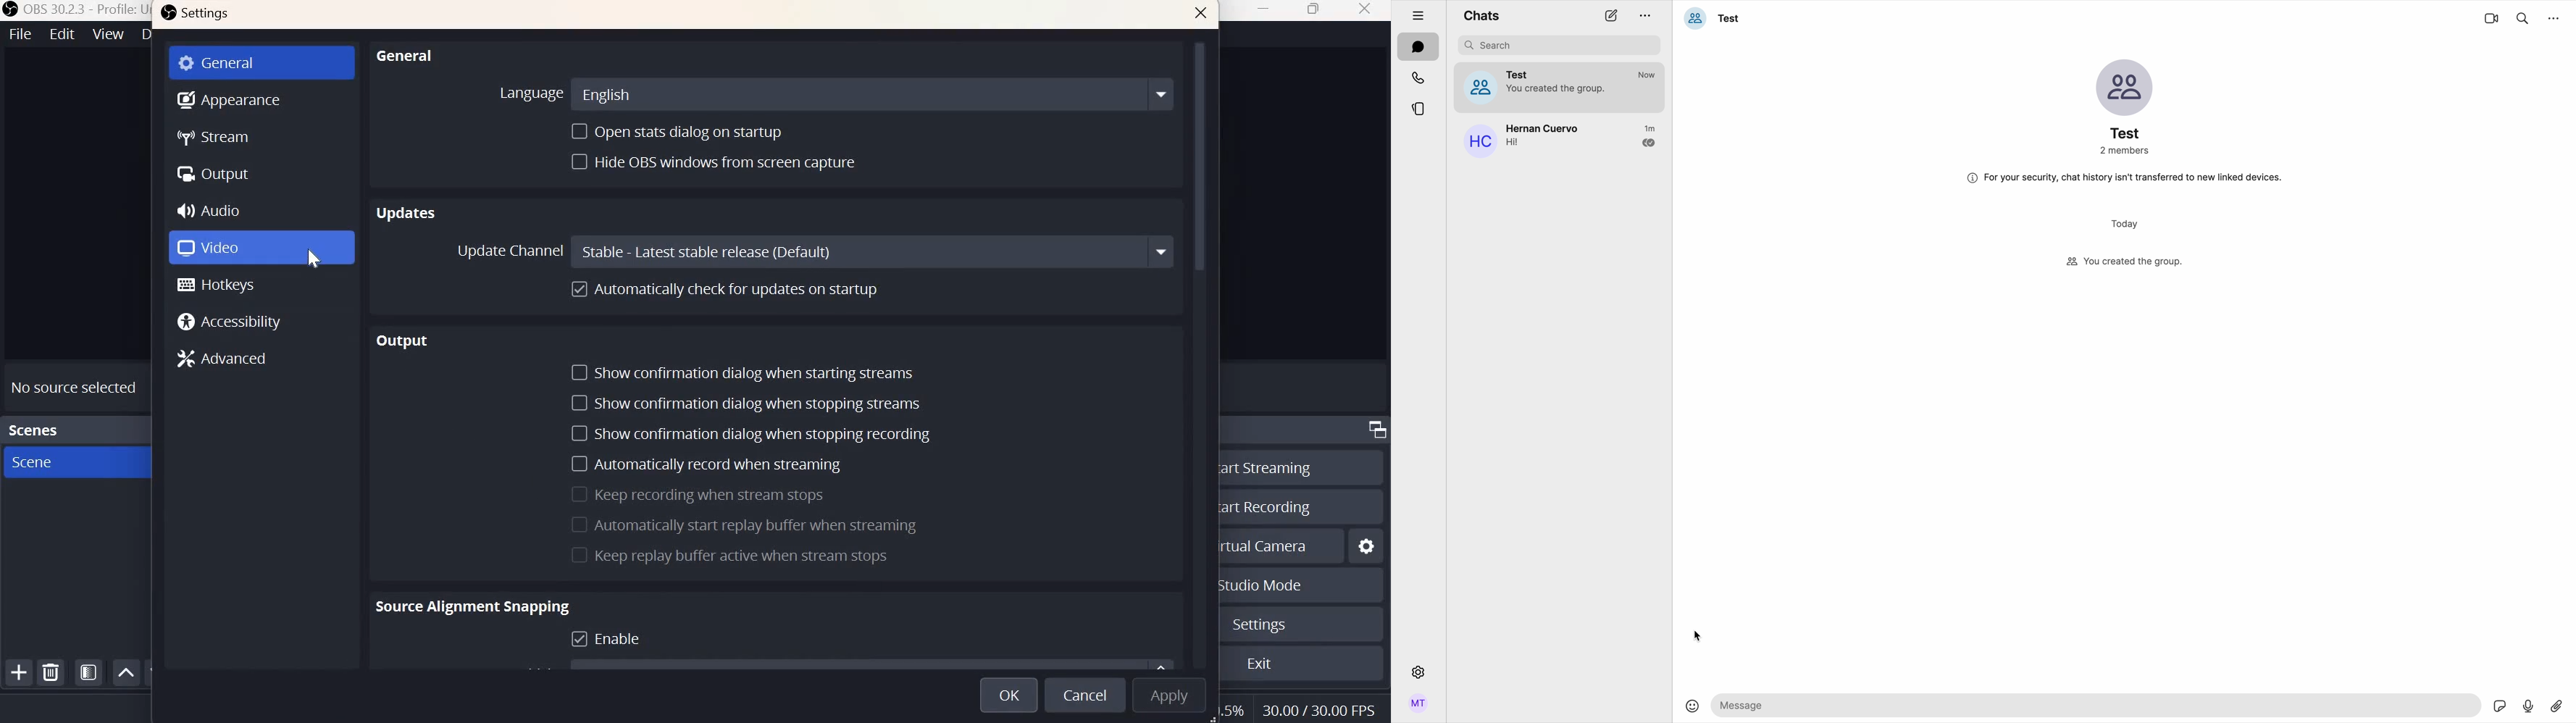 Image resolution: width=2576 pixels, height=728 pixels. I want to click on Language, so click(532, 94).